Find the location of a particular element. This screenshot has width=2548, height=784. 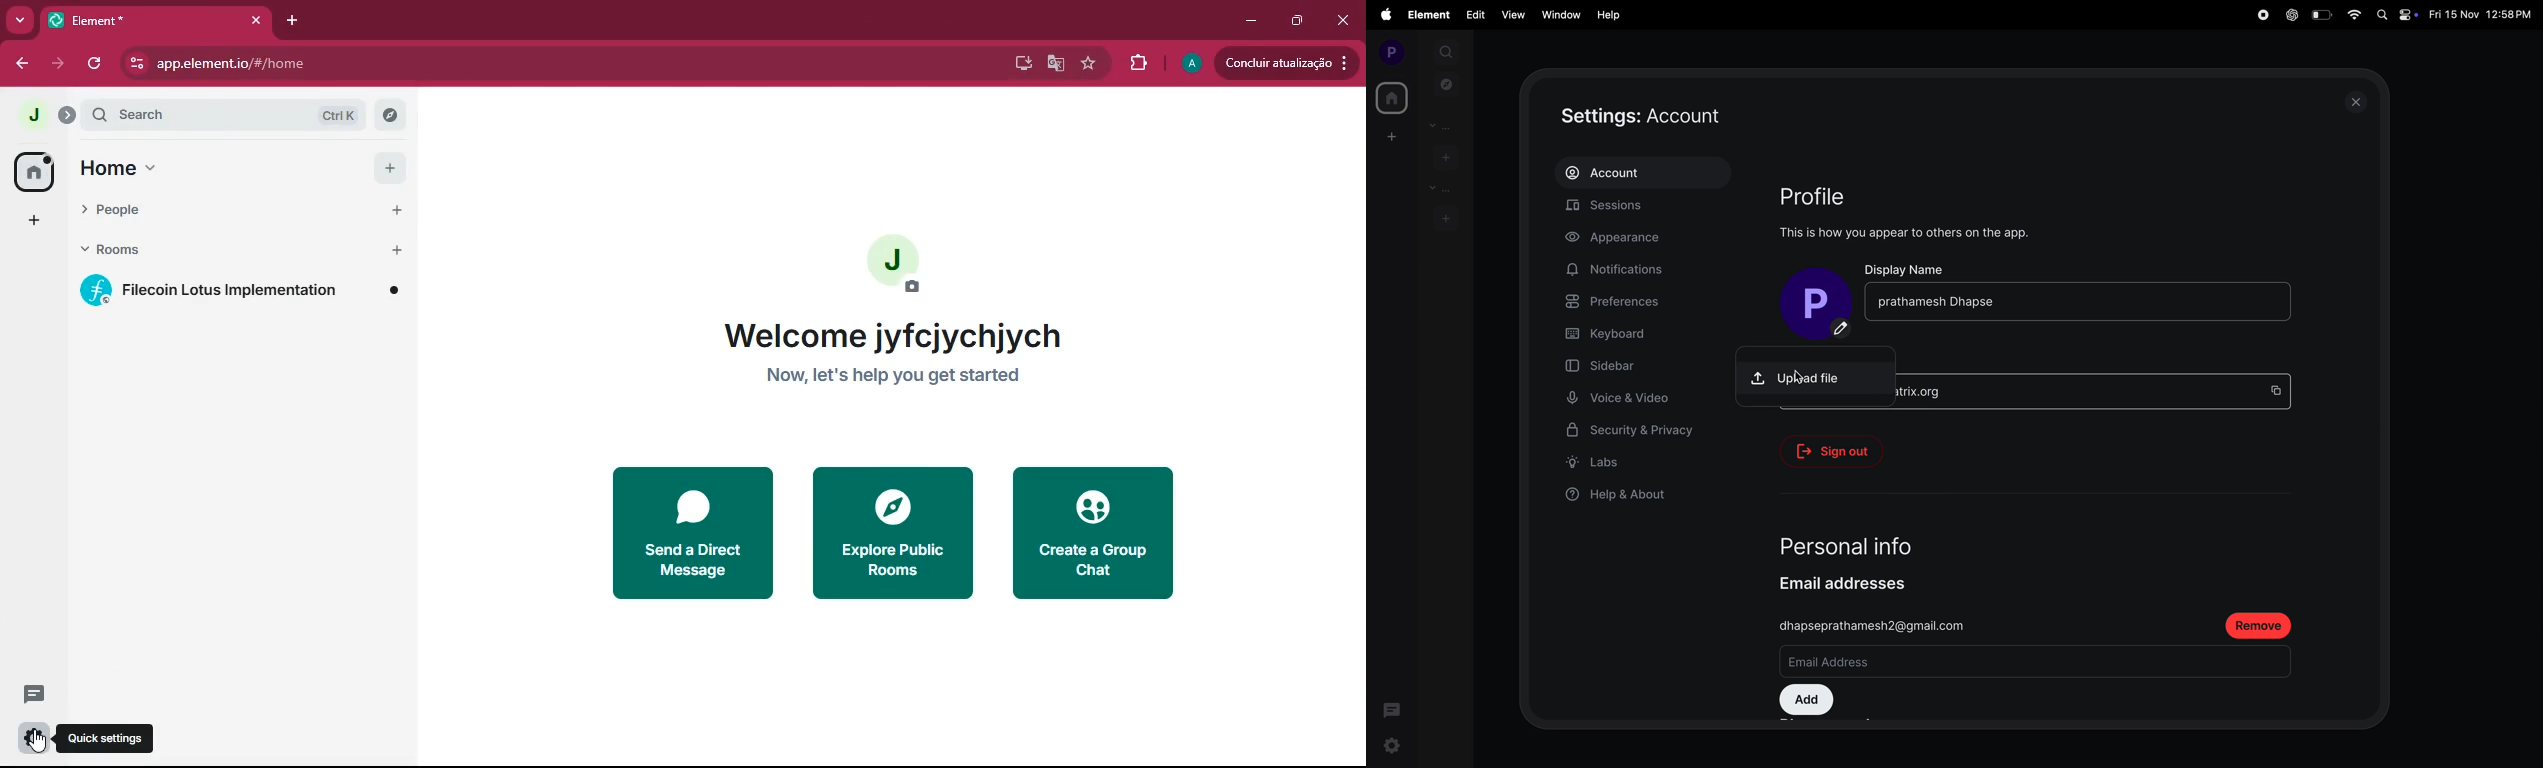

more is located at coordinates (20, 19).